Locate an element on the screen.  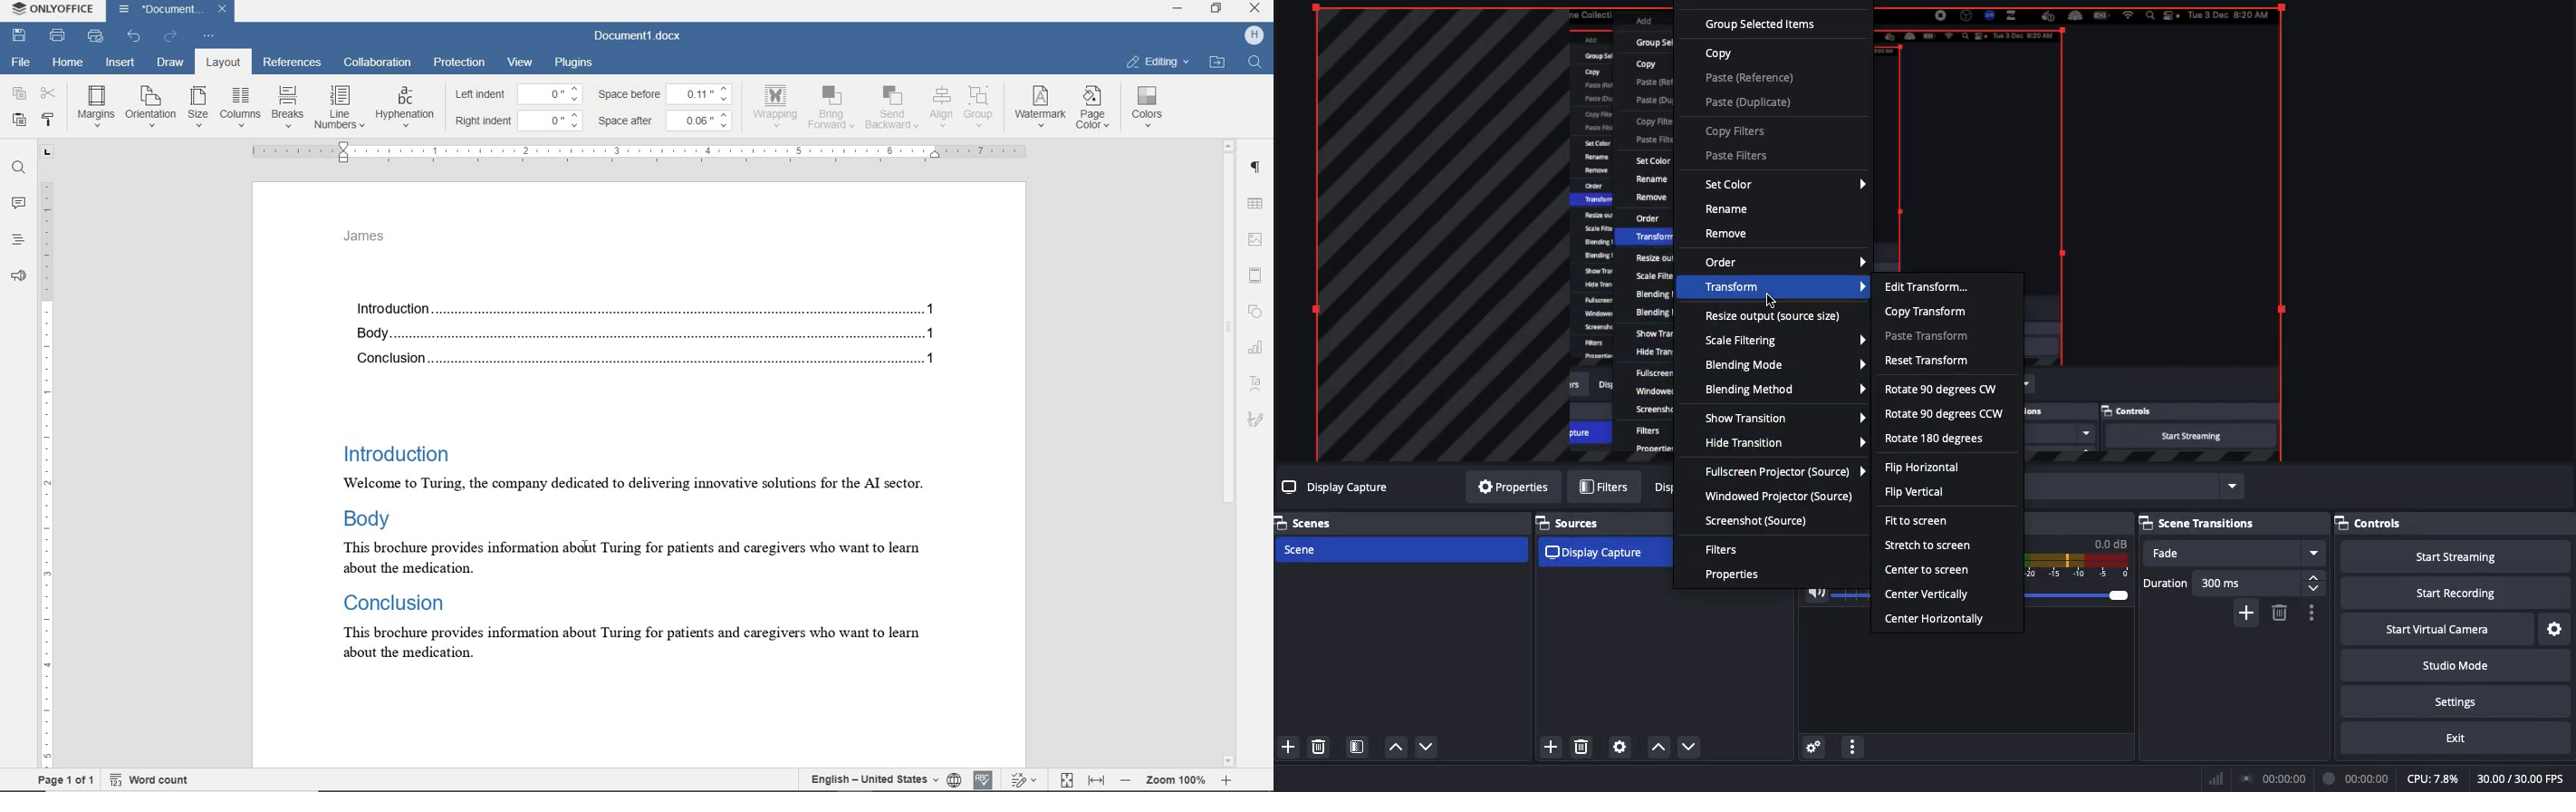
align is located at coordinates (940, 106).